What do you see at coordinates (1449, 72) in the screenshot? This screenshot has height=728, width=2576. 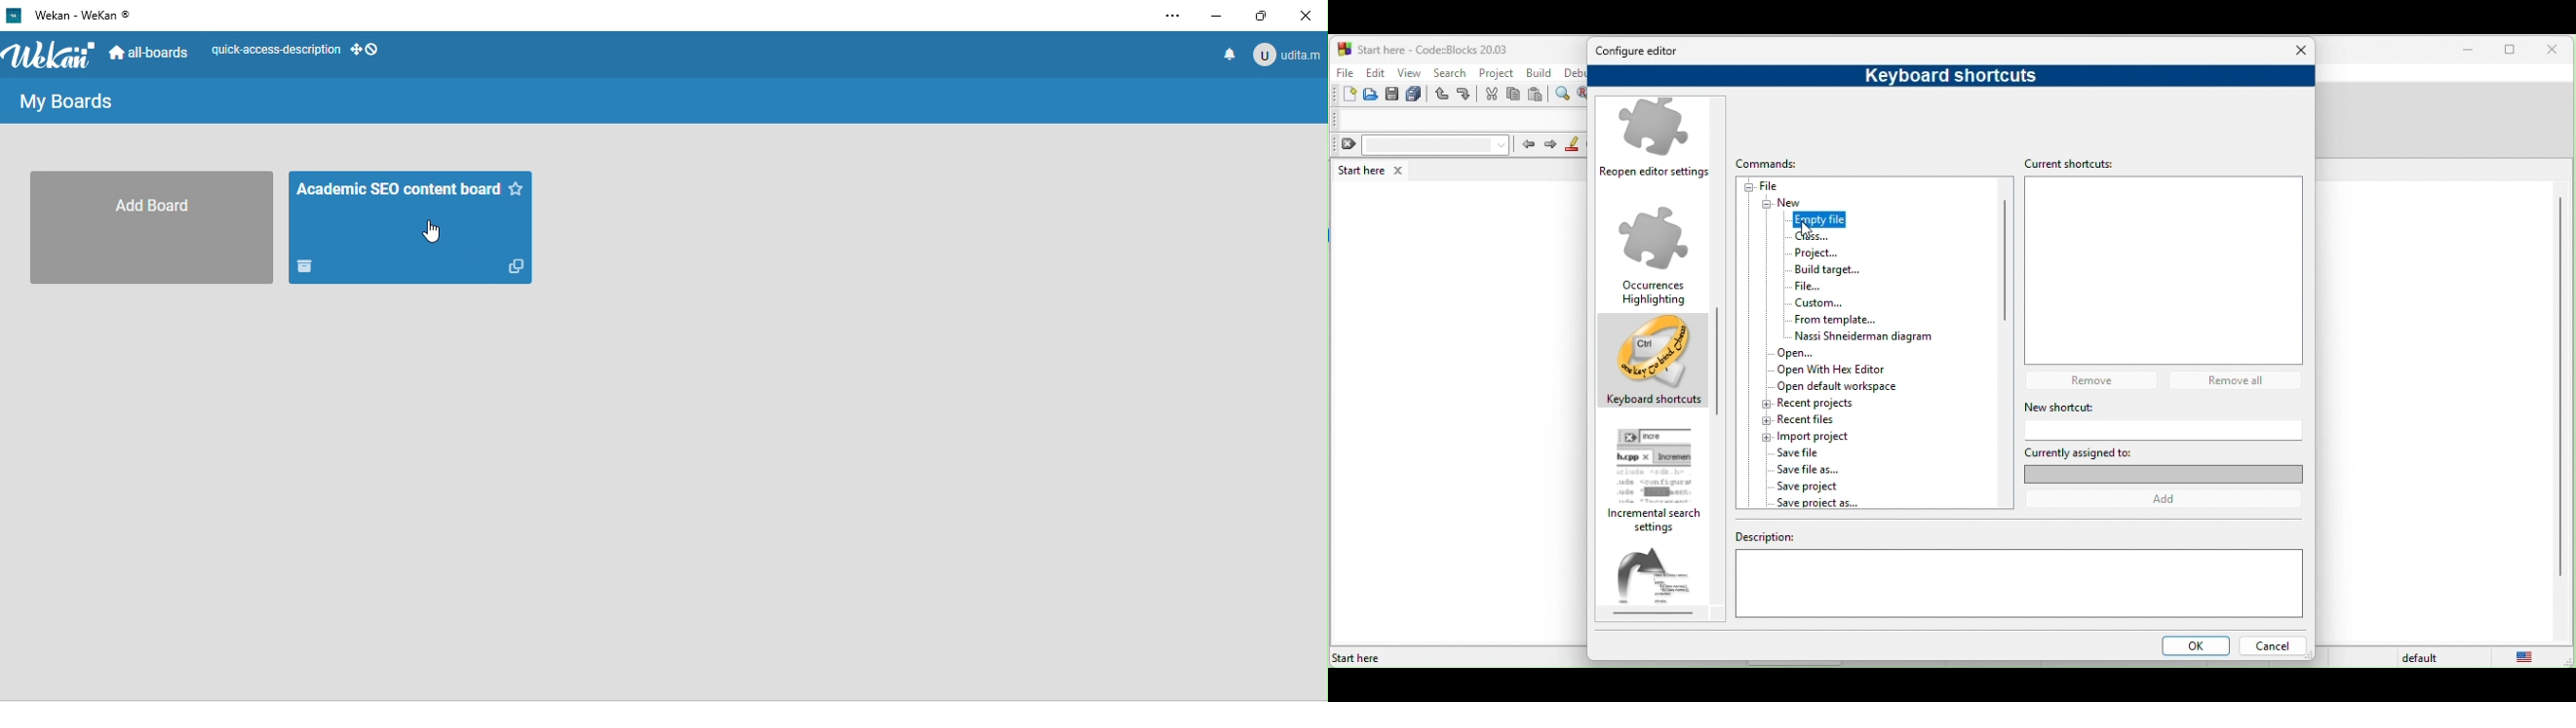 I see `search` at bounding box center [1449, 72].